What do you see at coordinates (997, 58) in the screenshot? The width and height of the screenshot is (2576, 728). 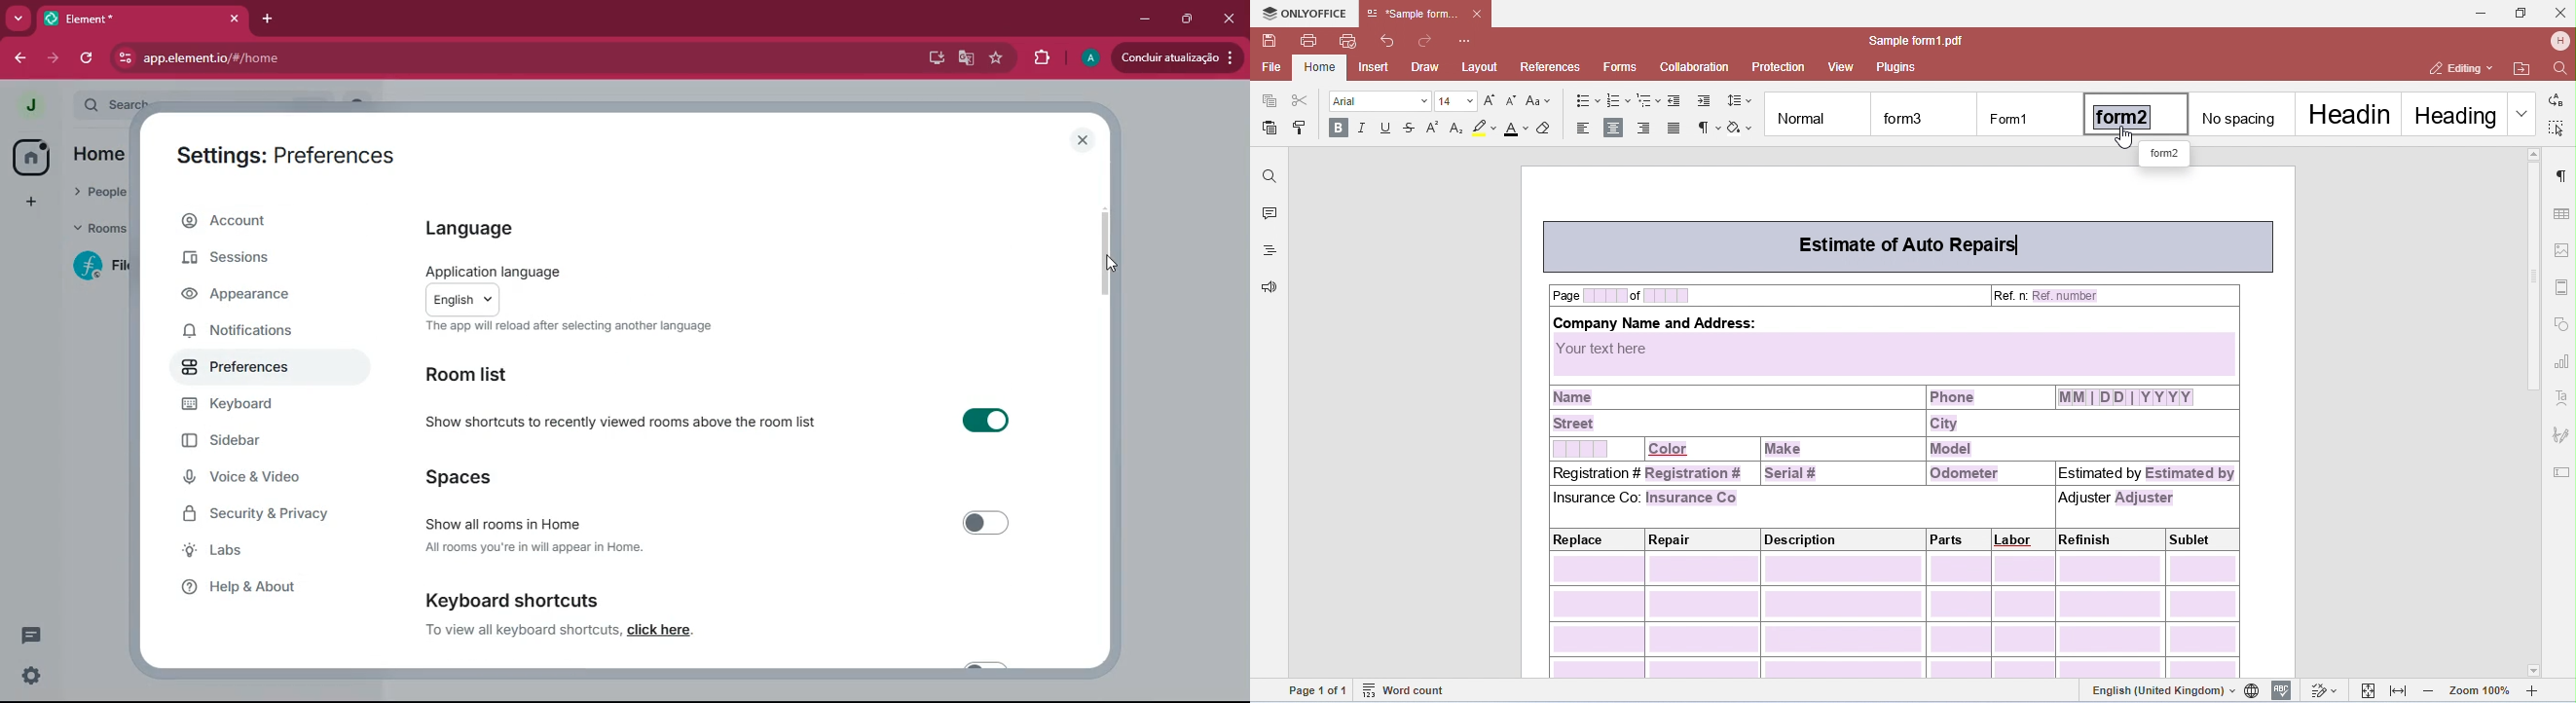 I see `favourite` at bounding box center [997, 58].